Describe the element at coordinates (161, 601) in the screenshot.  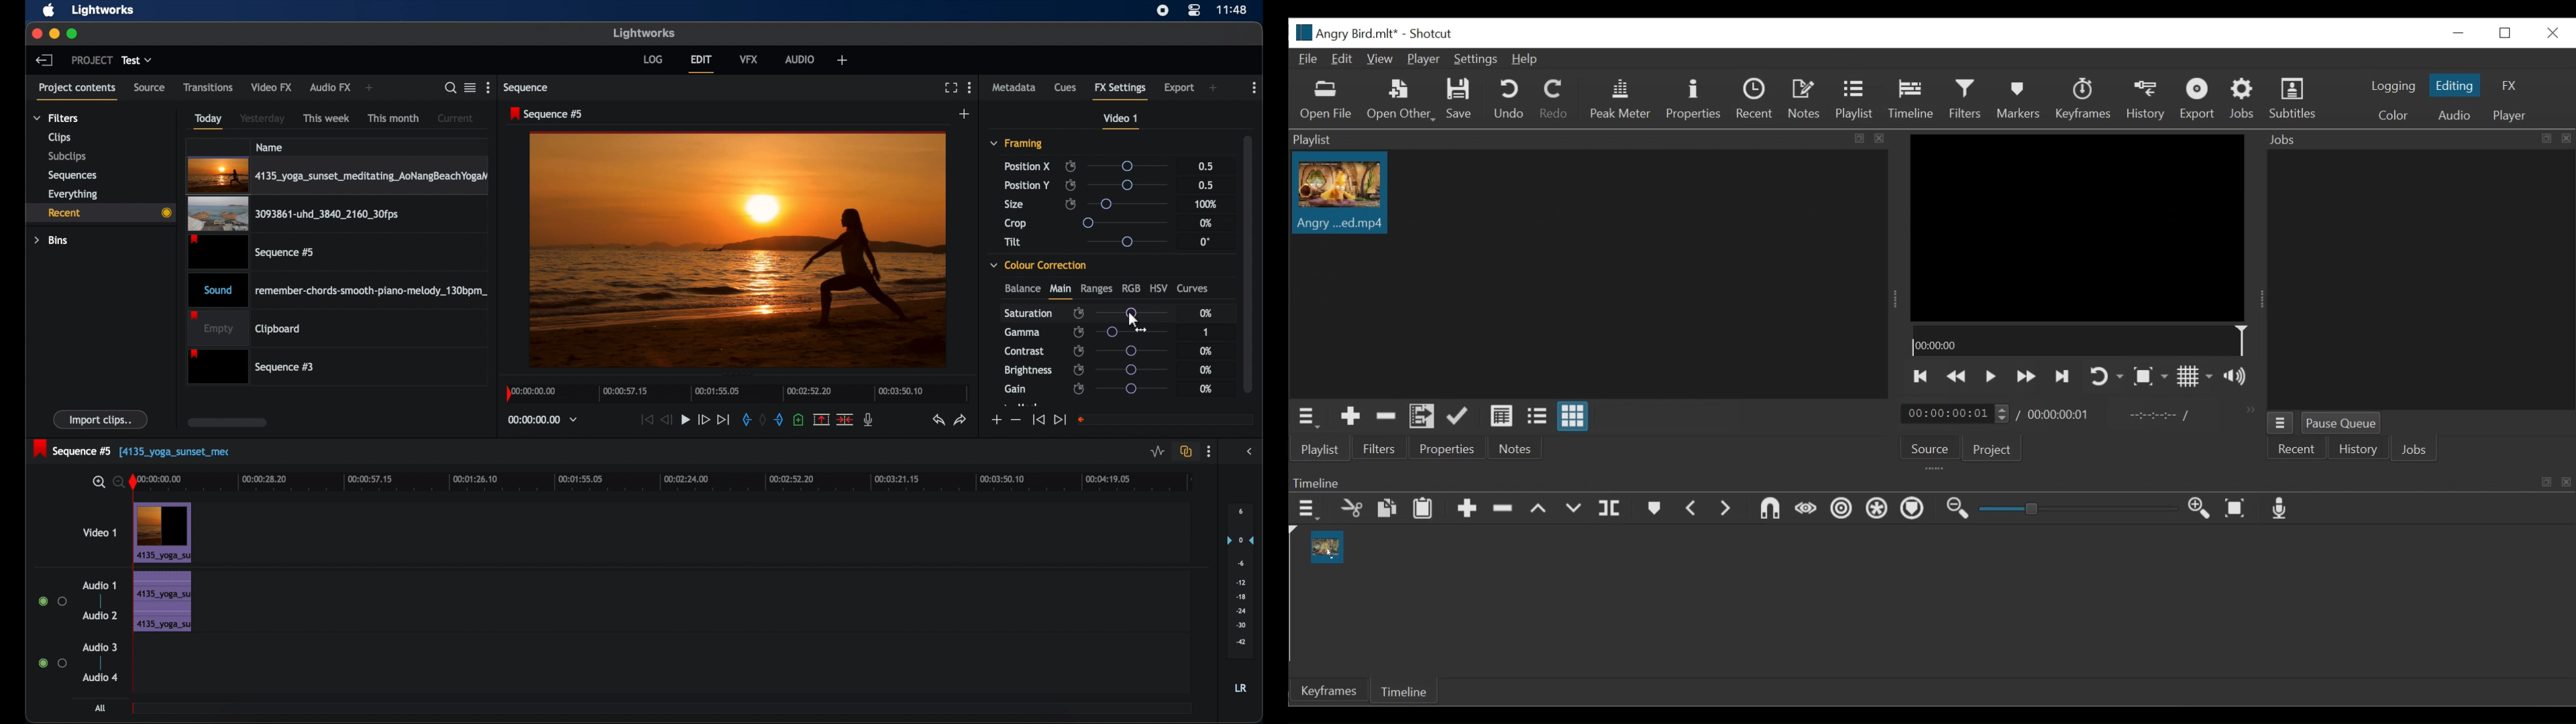
I see `audio ` at that location.